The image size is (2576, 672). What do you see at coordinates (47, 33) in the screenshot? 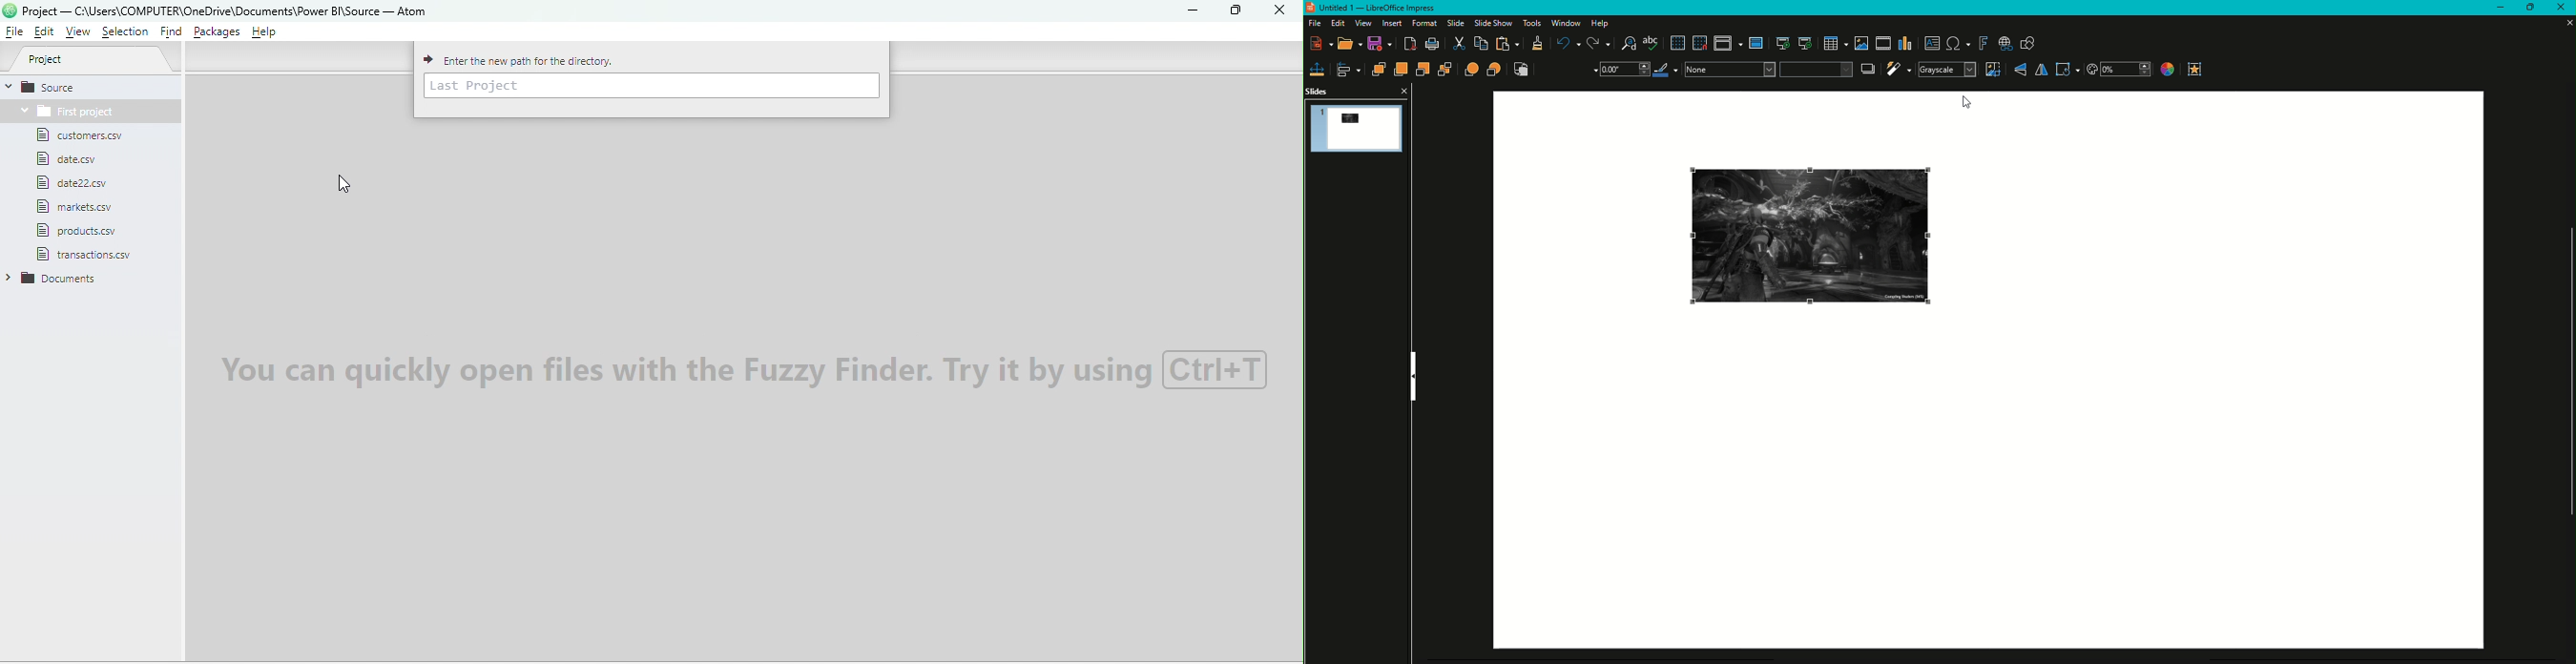
I see `Edit` at bounding box center [47, 33].